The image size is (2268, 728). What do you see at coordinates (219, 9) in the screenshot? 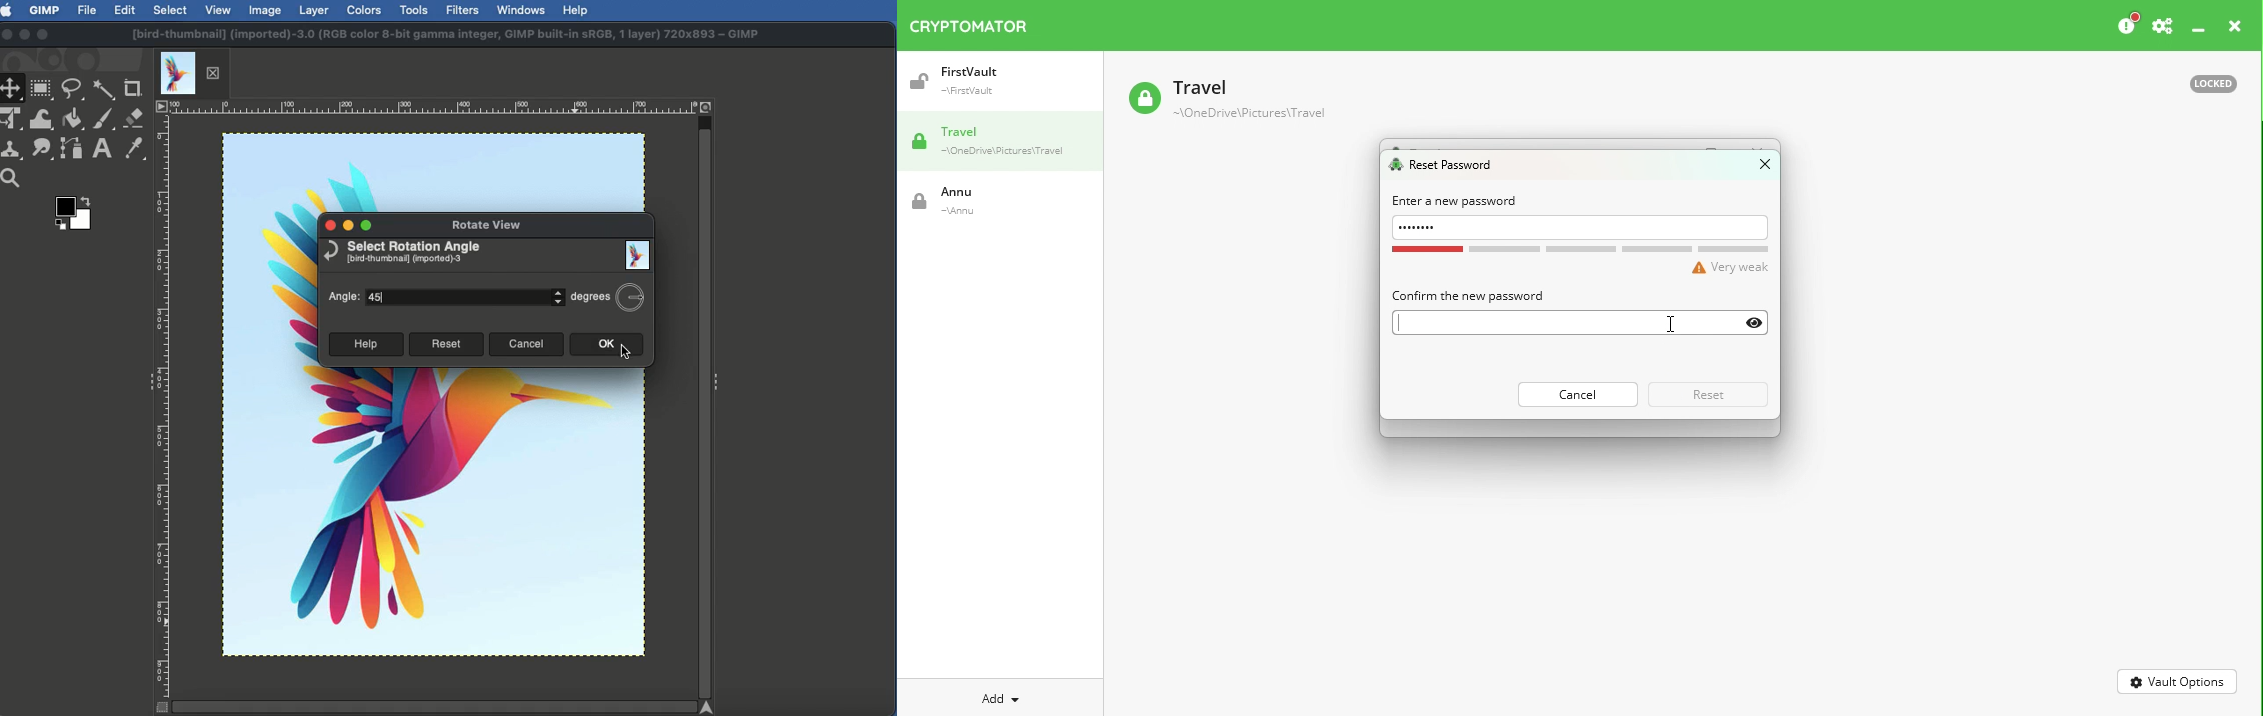
I see `View` at bounding box center [219, 9].